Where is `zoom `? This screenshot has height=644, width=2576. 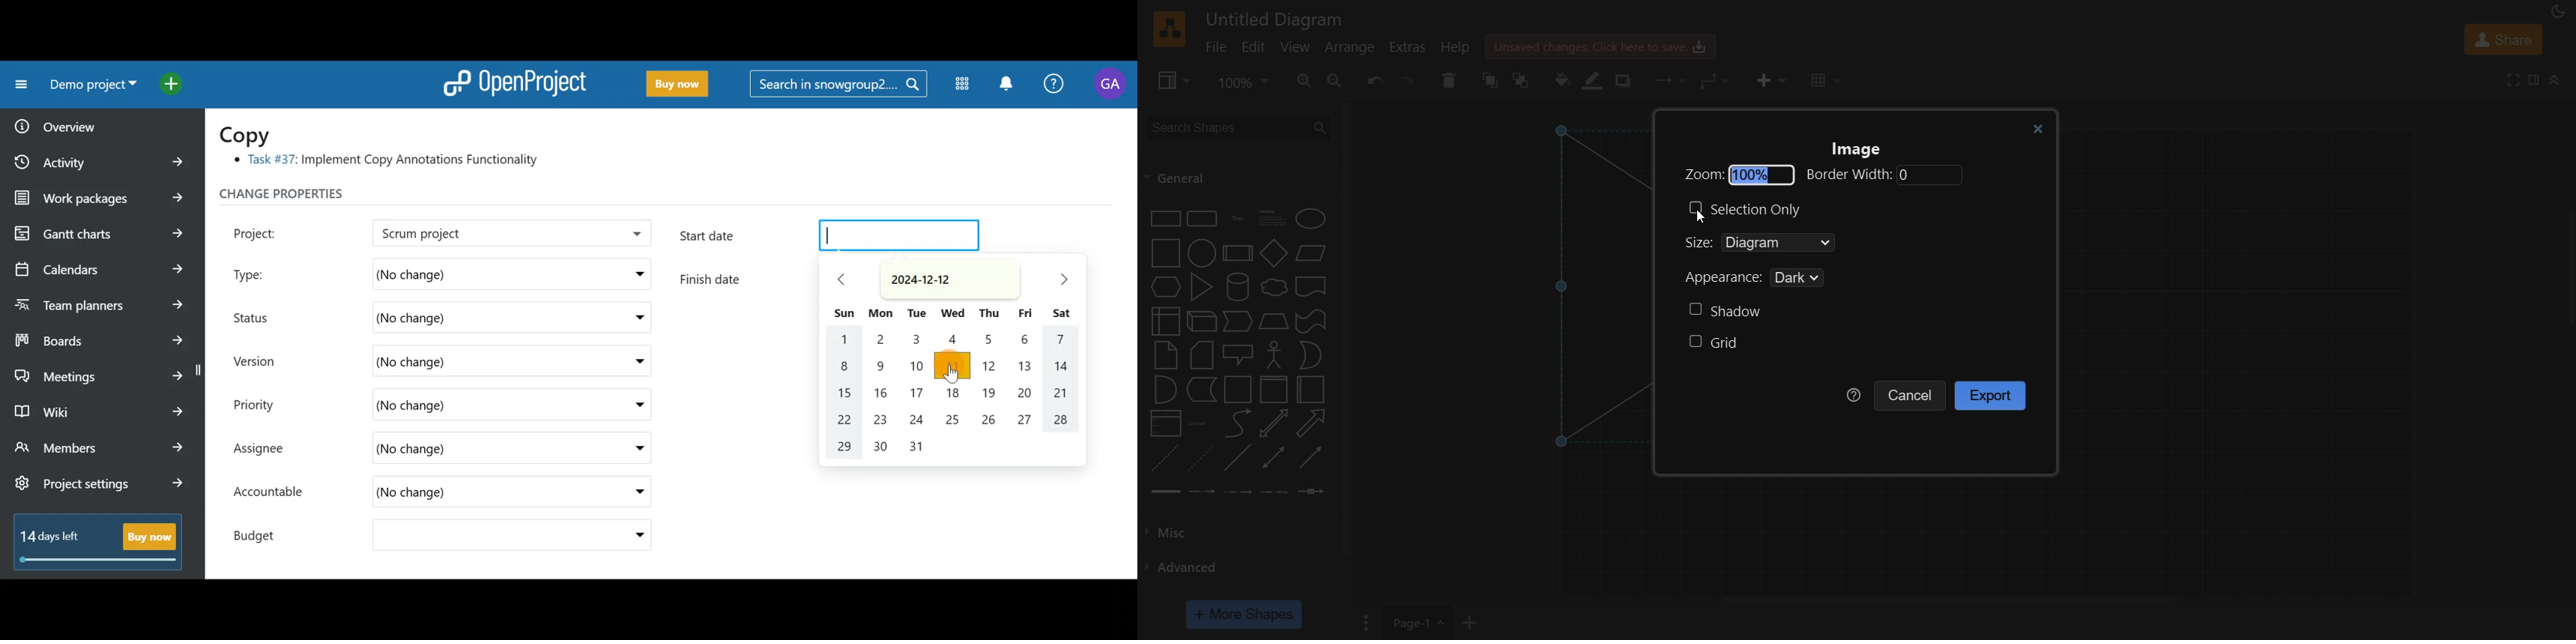 zoom  is located at coordinates (1818, 175).